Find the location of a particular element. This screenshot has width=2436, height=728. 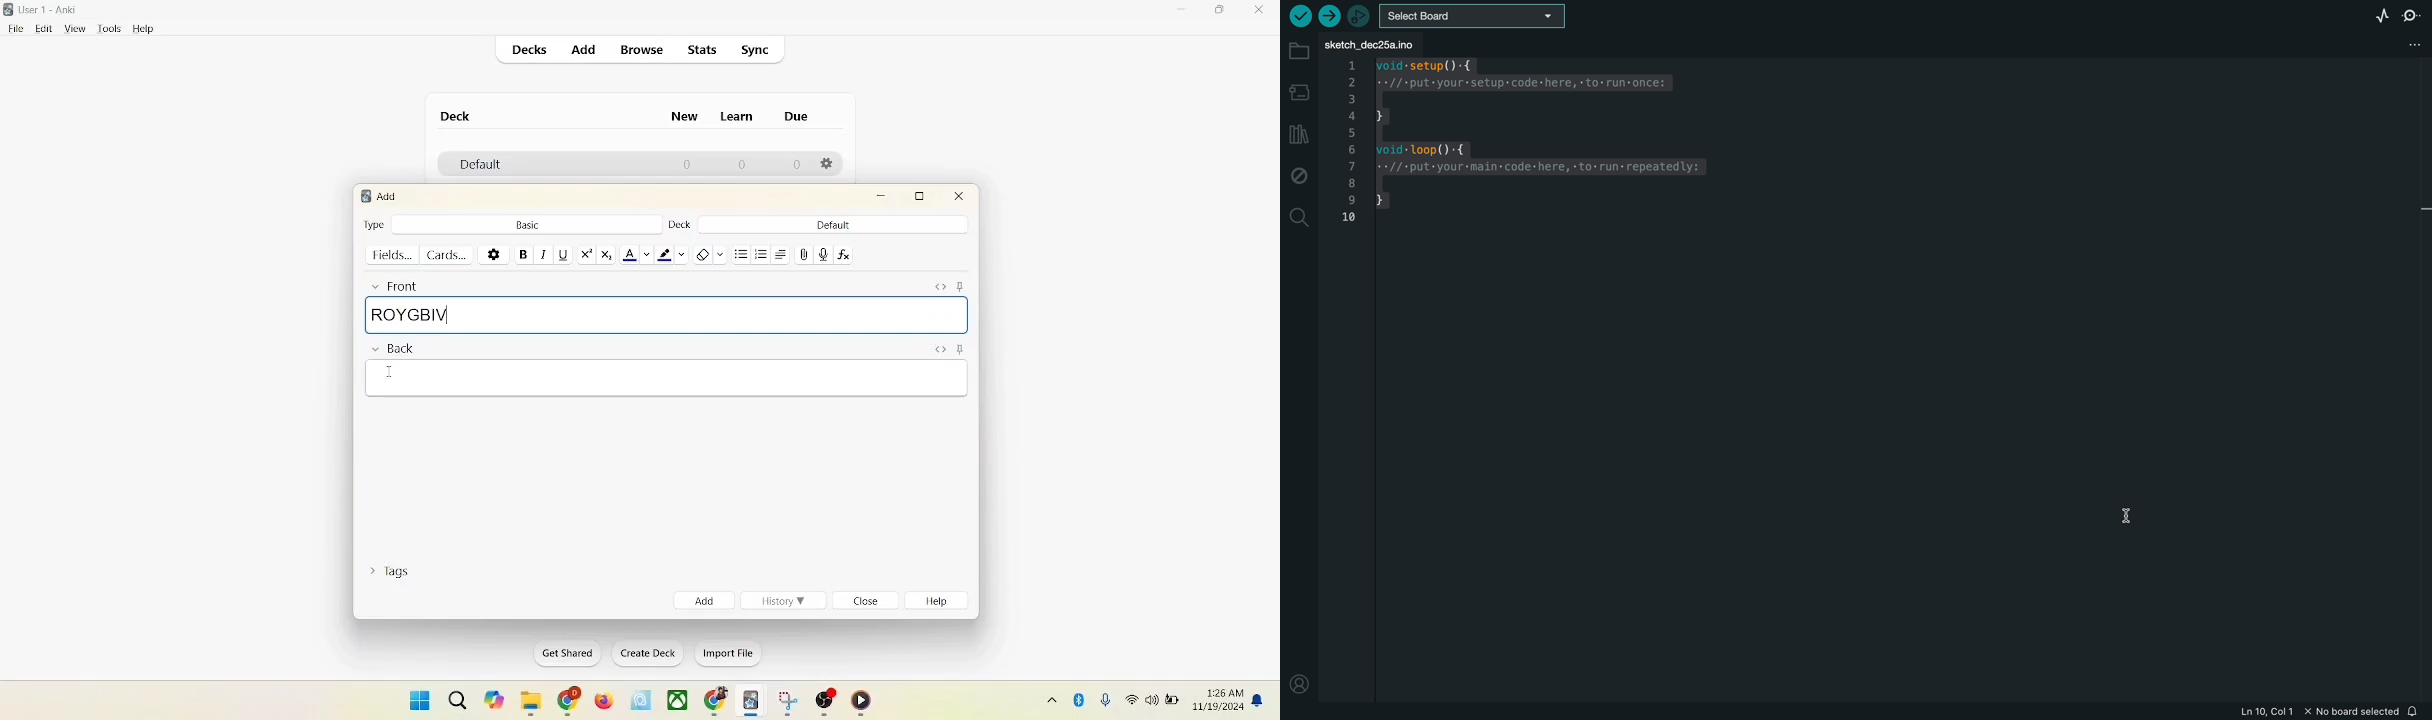

type is located at coordinates (375, 224).